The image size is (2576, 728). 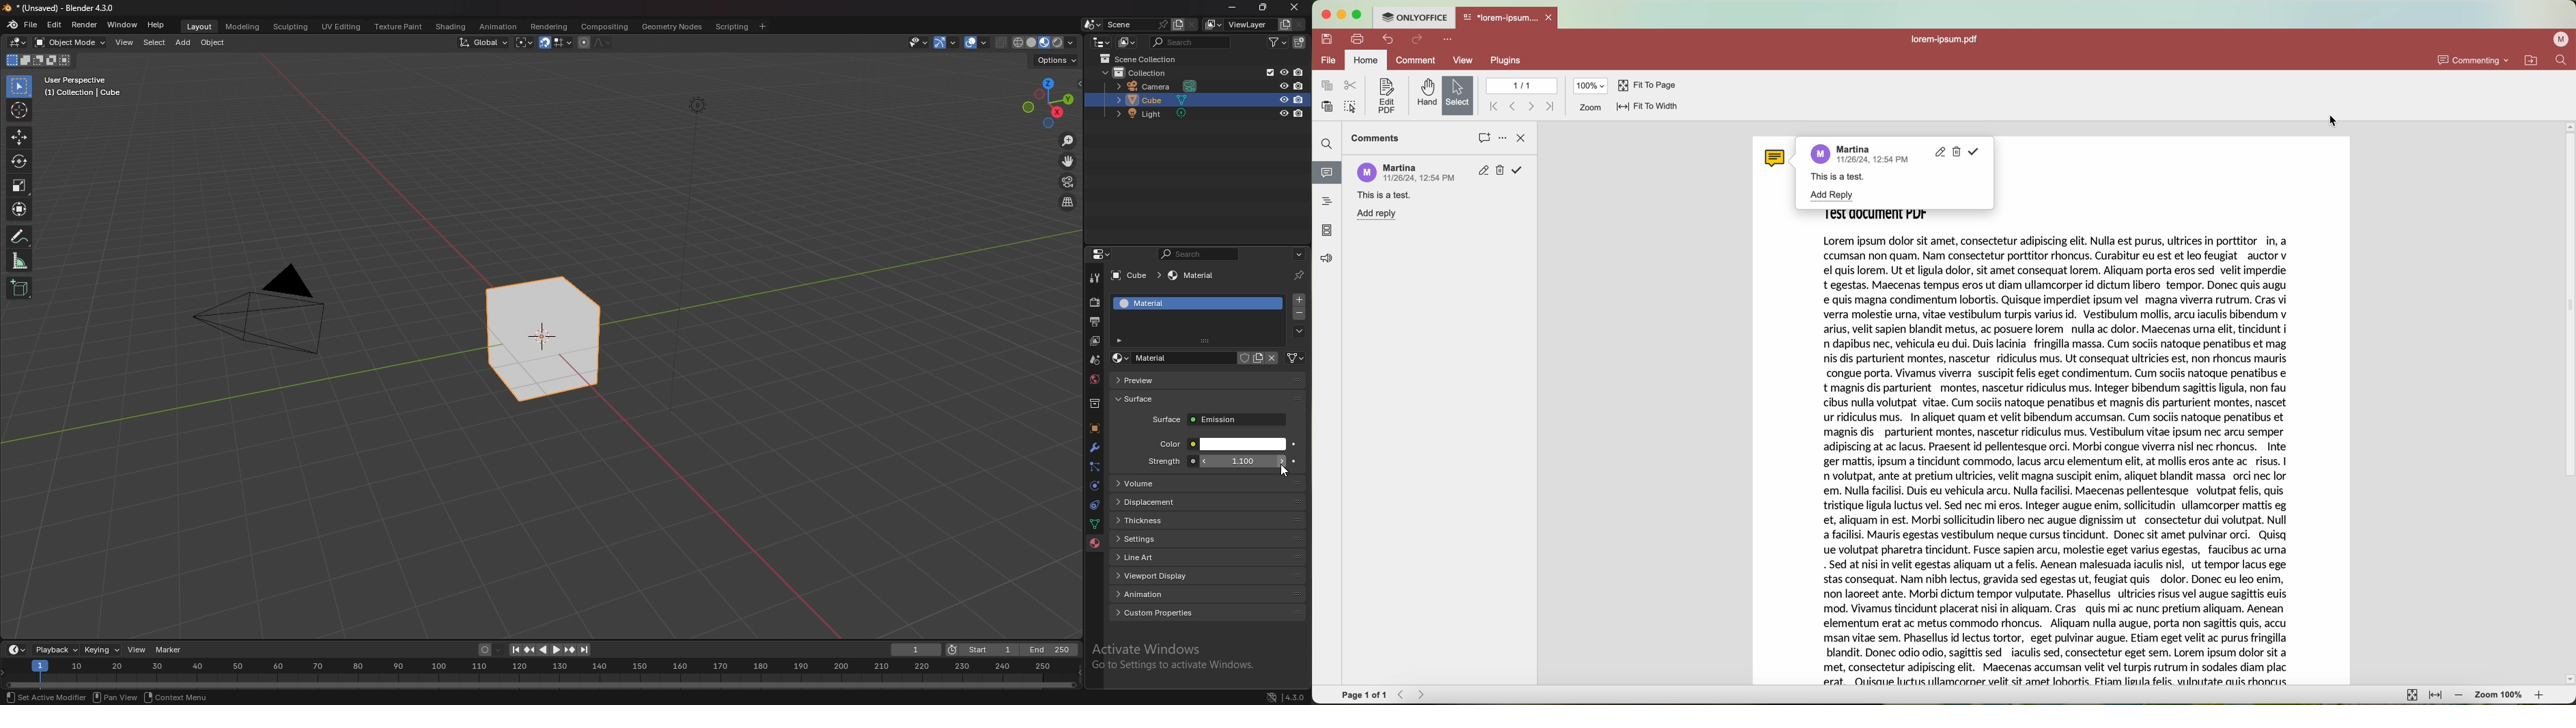 What do you see at coordinates (1300, 25) in the screenshot?
I see `remove view layer` at bounding box center [1300, 25].